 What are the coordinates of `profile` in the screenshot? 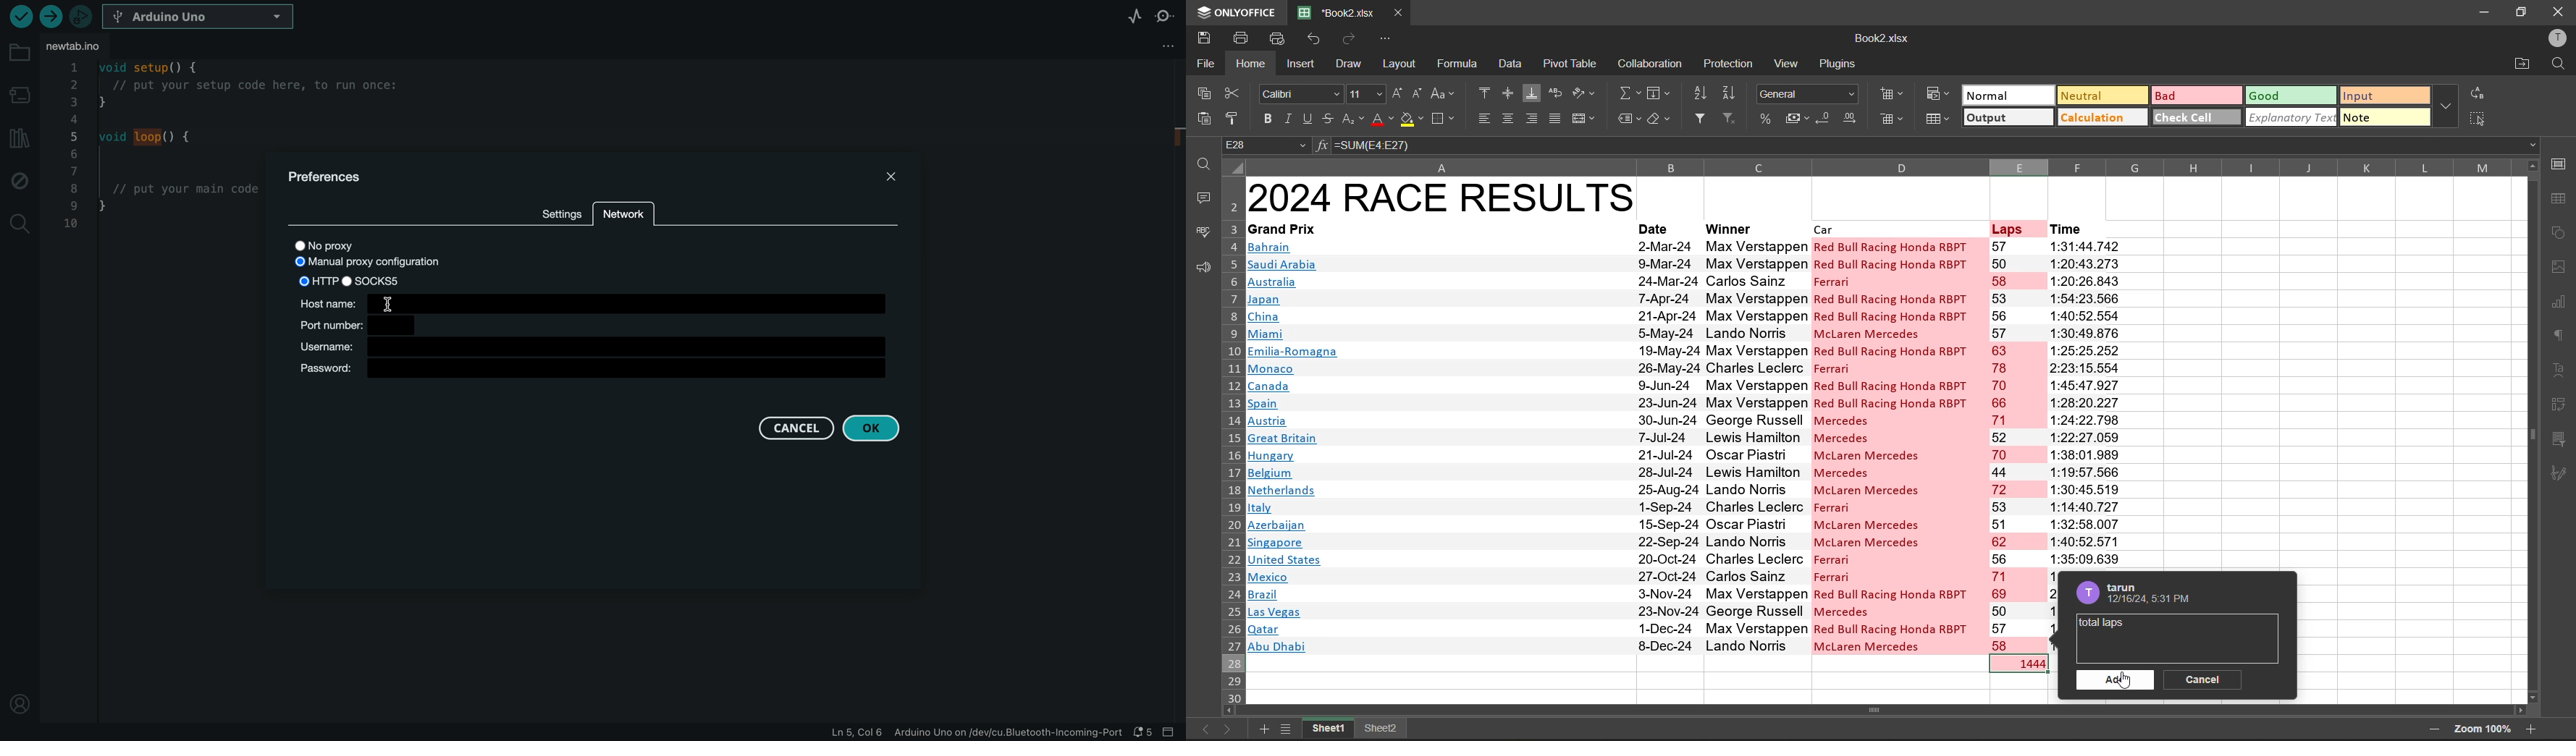 It's located at (2554, 37).